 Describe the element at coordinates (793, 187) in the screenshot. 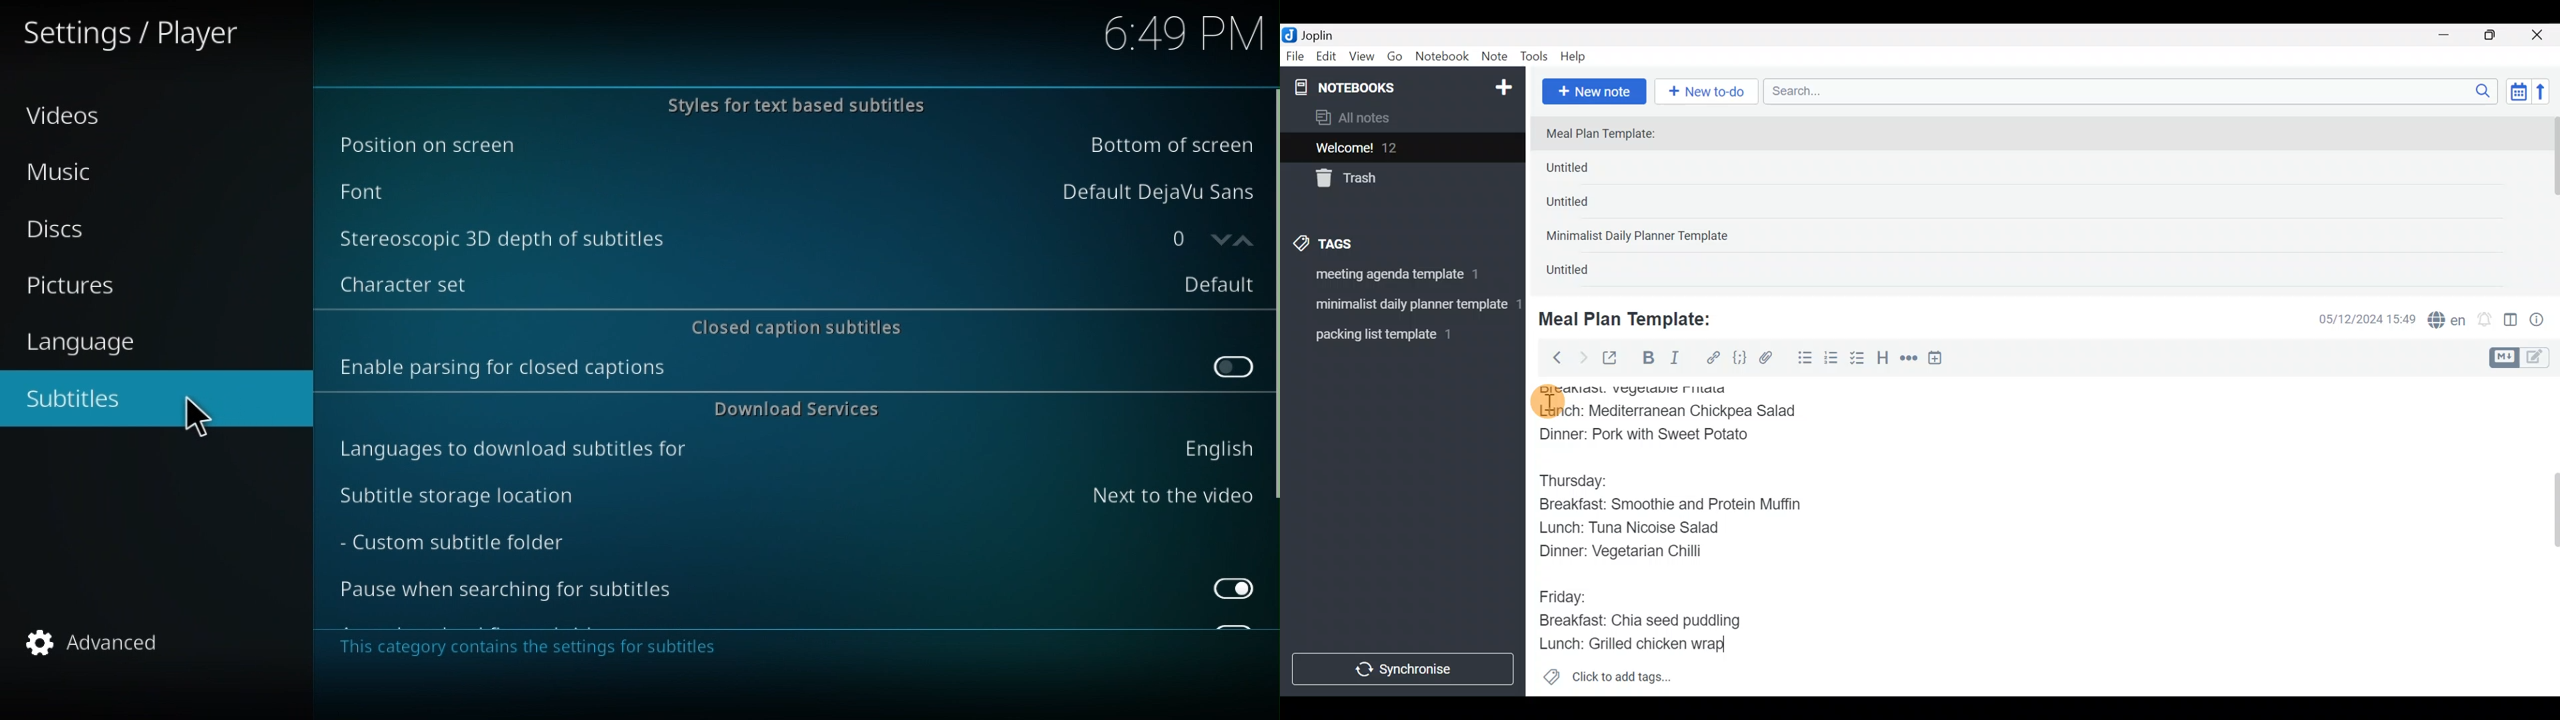

I see `Font` at that location.